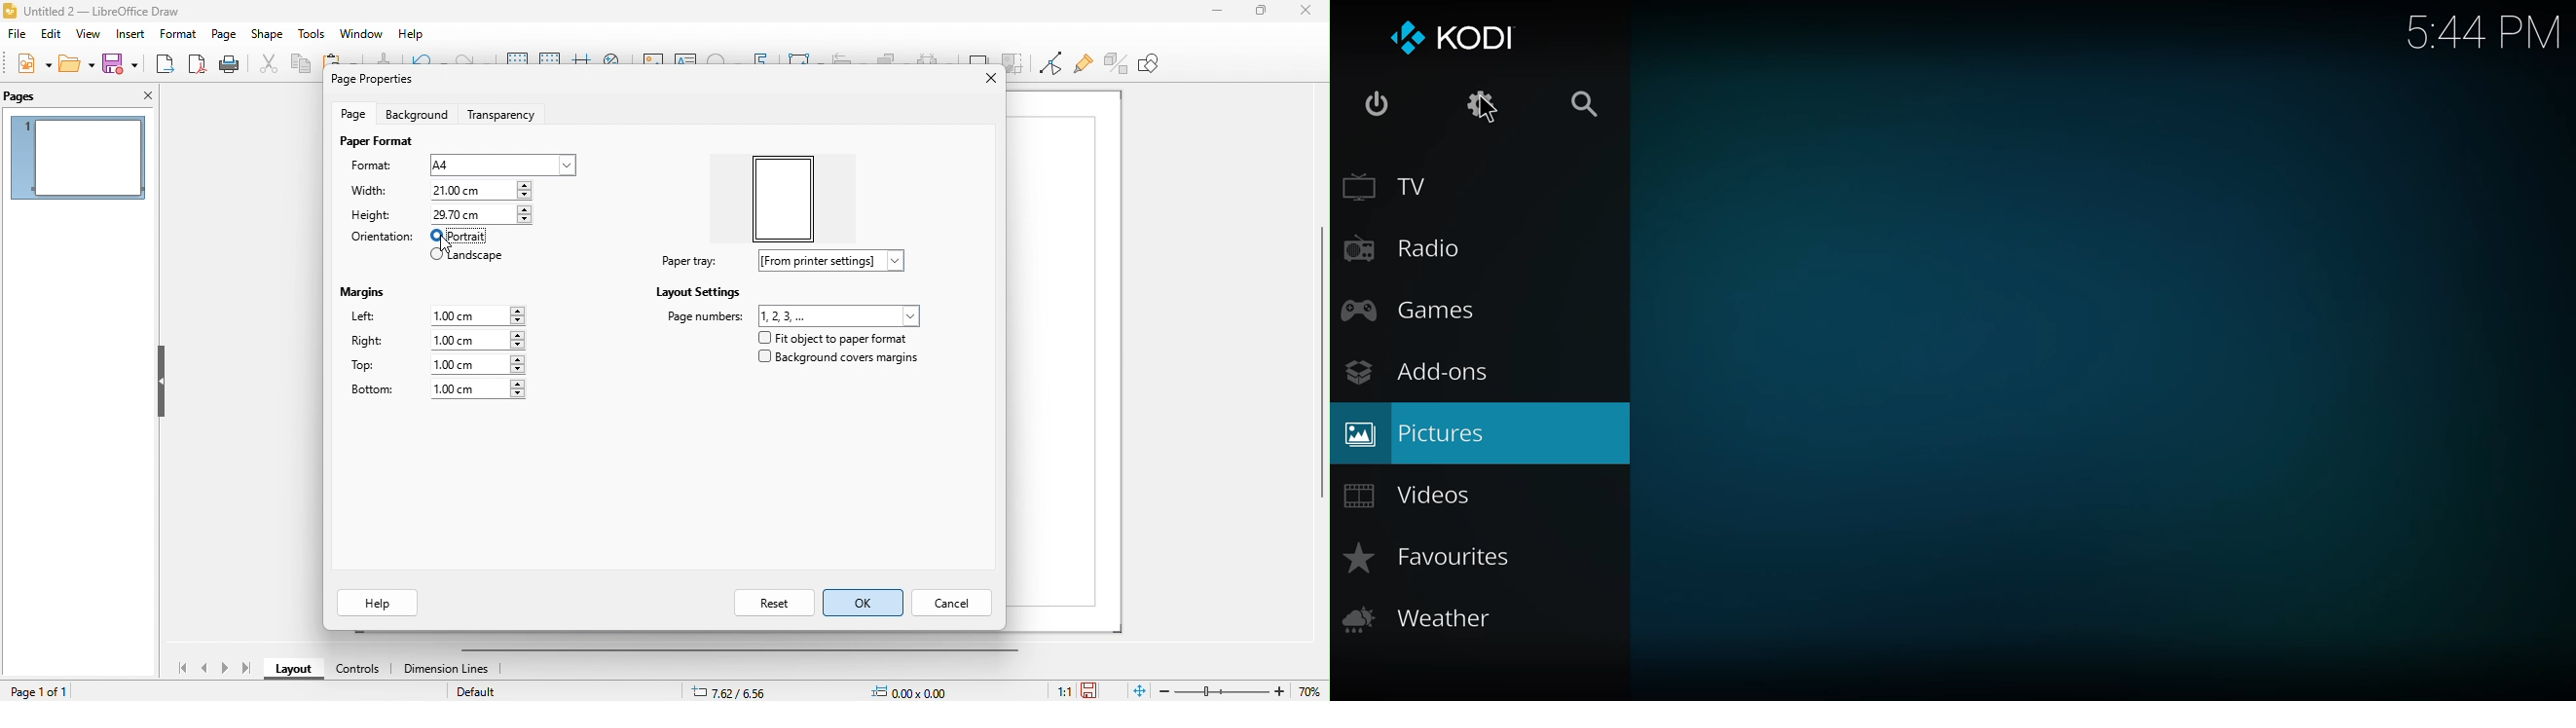 The width and height of the screenshot is (2576, 728). I want to click on align objects, so click(849, 59).